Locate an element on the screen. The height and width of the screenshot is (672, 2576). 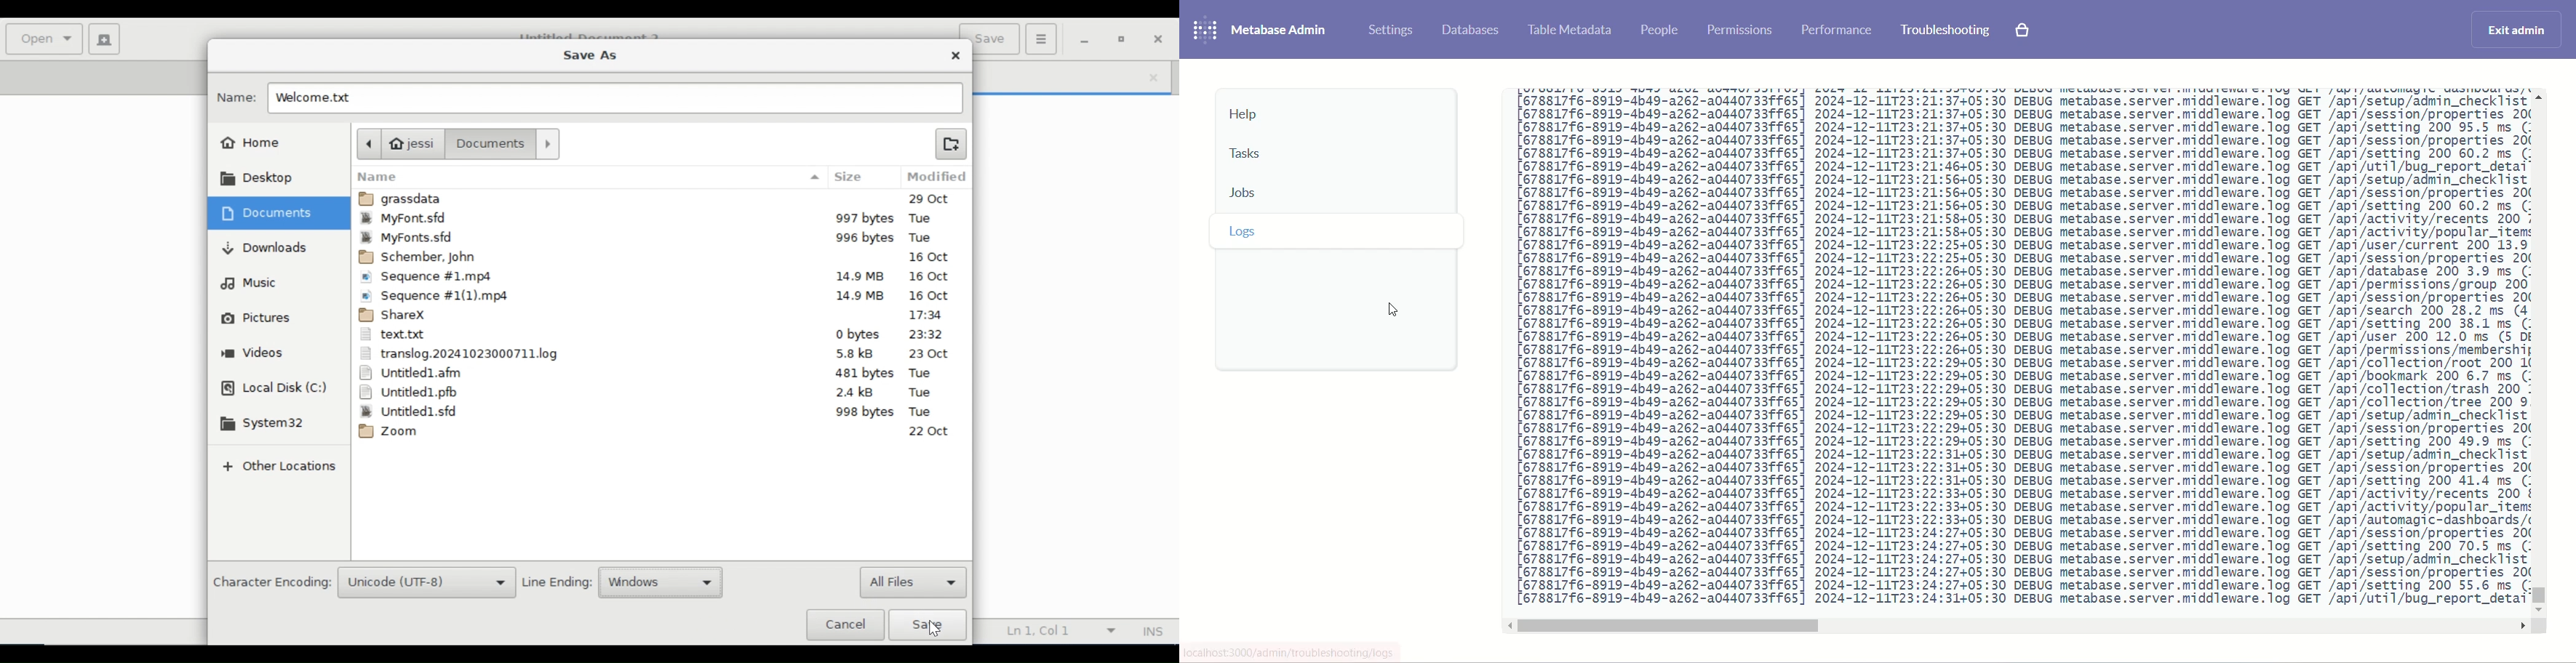
minimize is located at coordinates (1085, 41).